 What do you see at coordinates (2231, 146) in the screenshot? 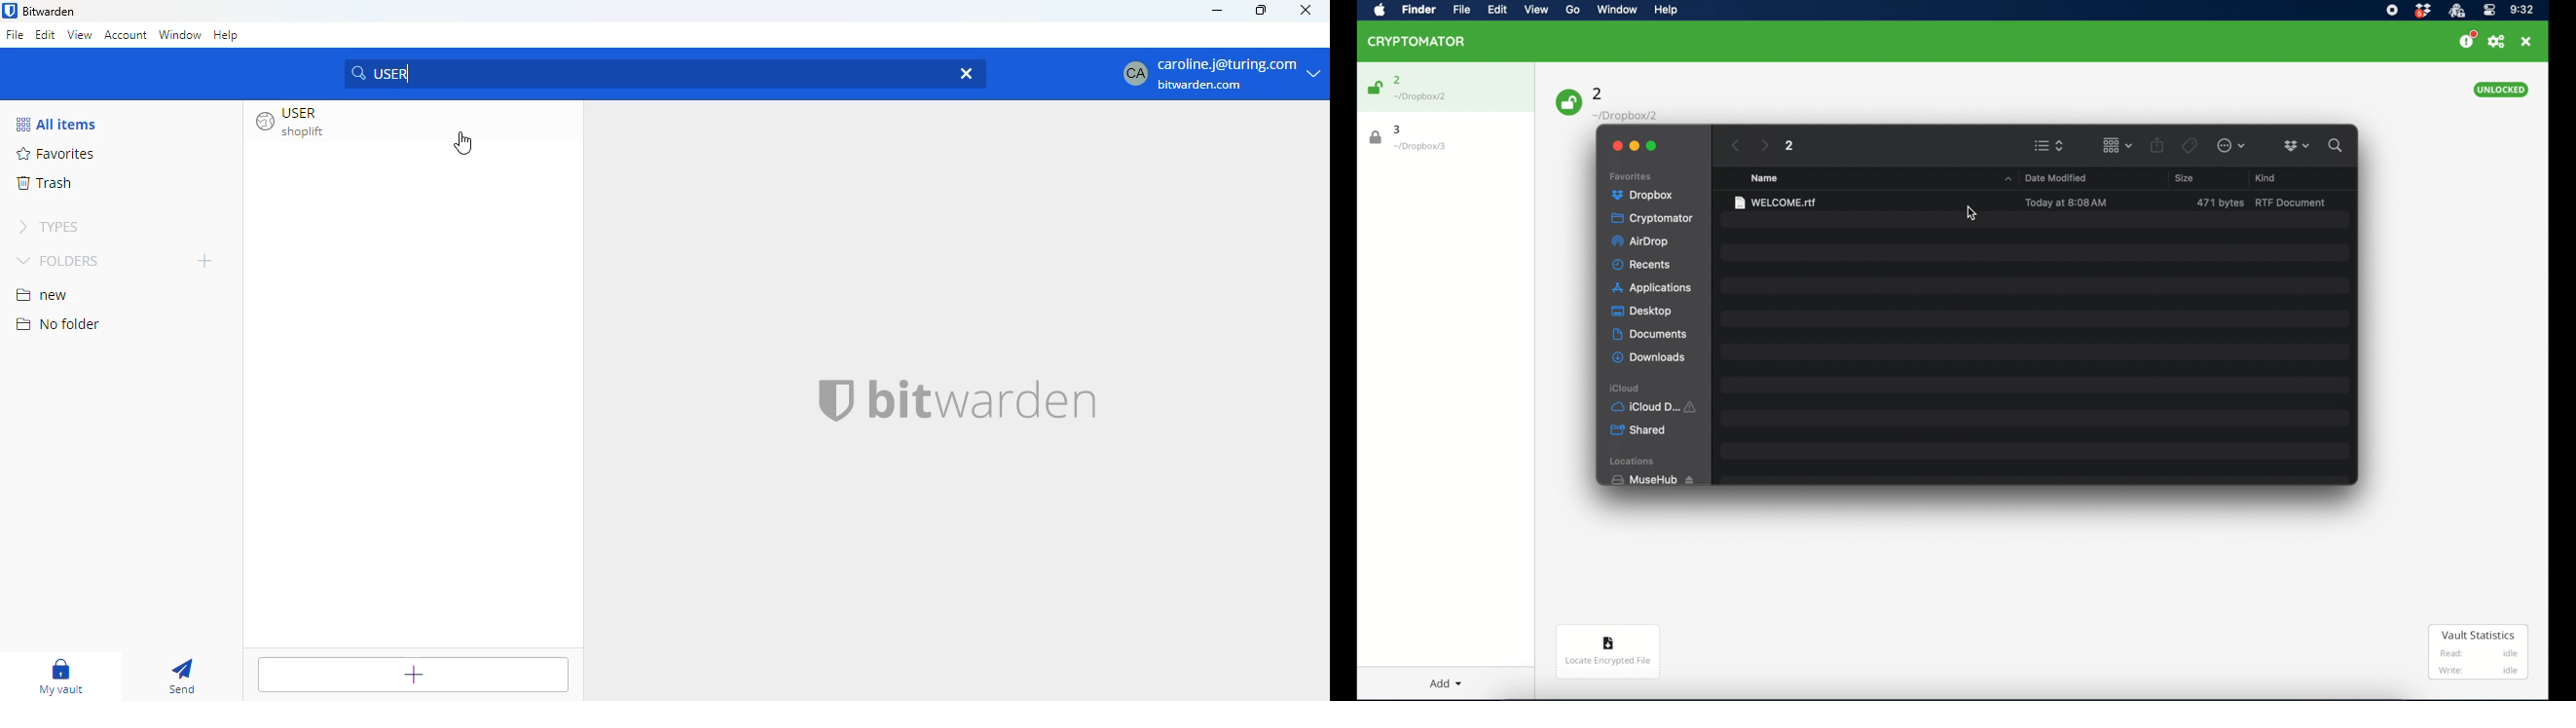
I see `more options` at bounding box center [2231, 146].